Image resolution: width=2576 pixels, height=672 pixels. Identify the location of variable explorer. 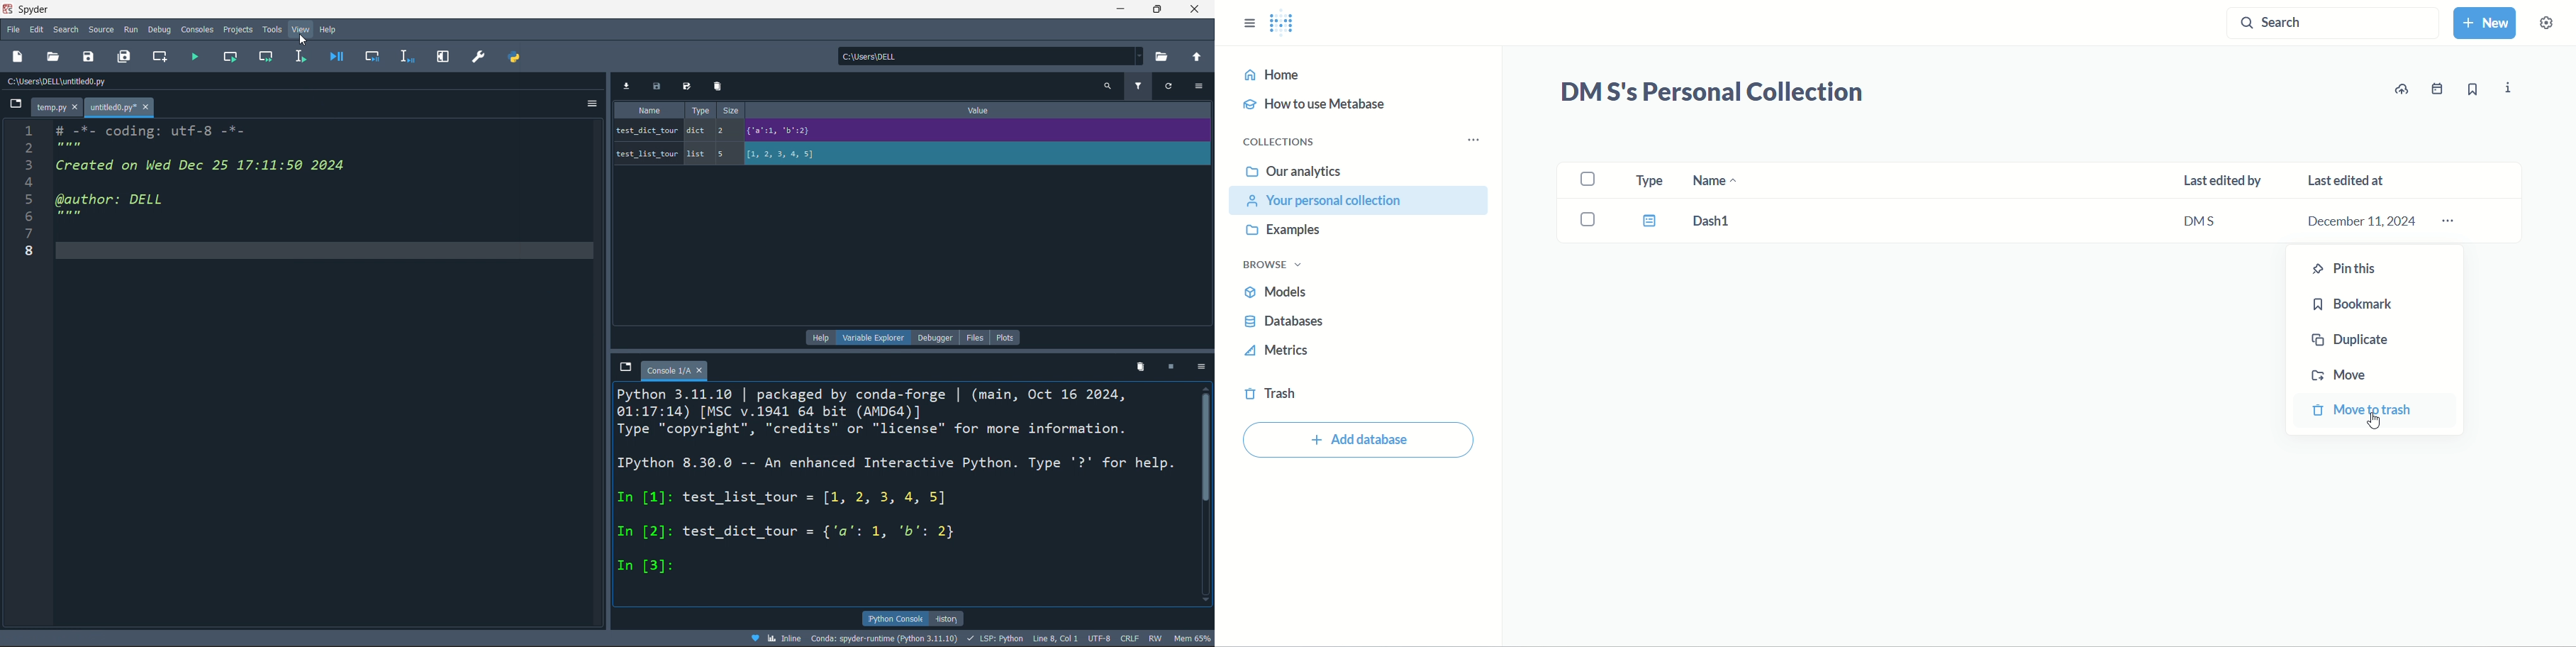
(873, 337).